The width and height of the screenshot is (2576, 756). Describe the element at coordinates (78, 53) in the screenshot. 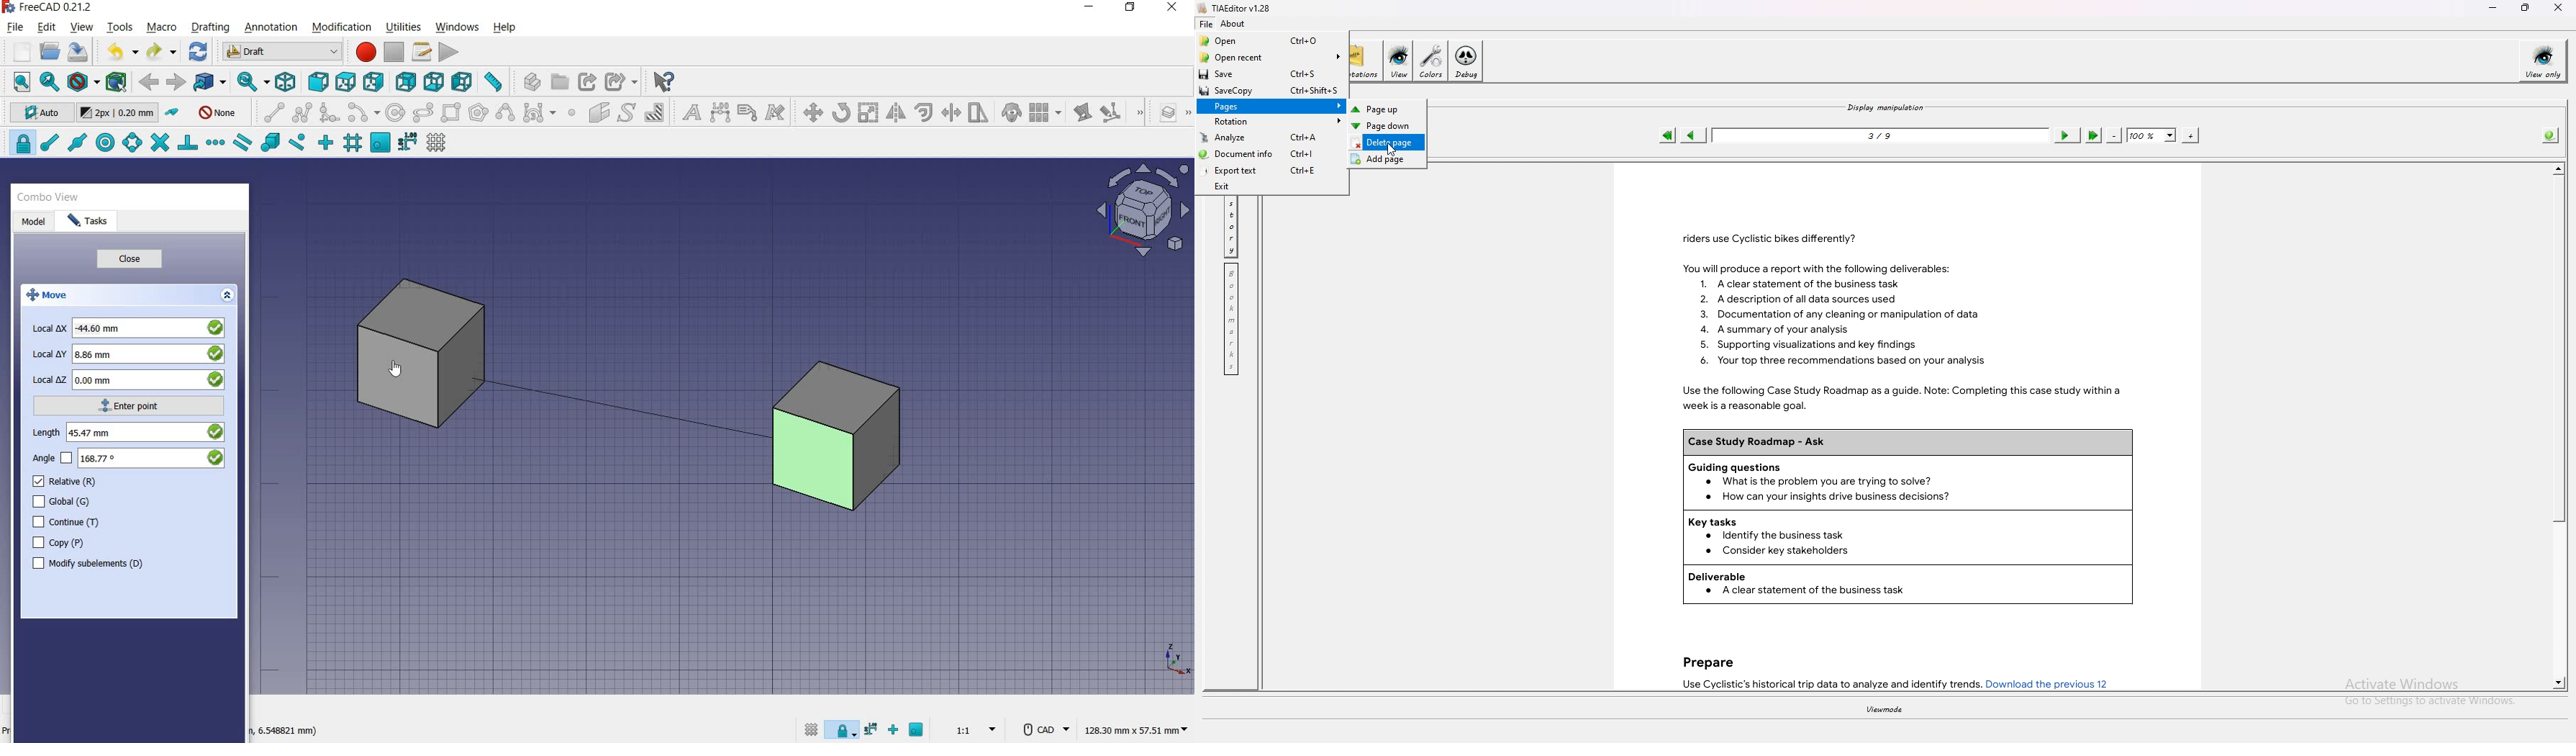

I see `save` at that location.